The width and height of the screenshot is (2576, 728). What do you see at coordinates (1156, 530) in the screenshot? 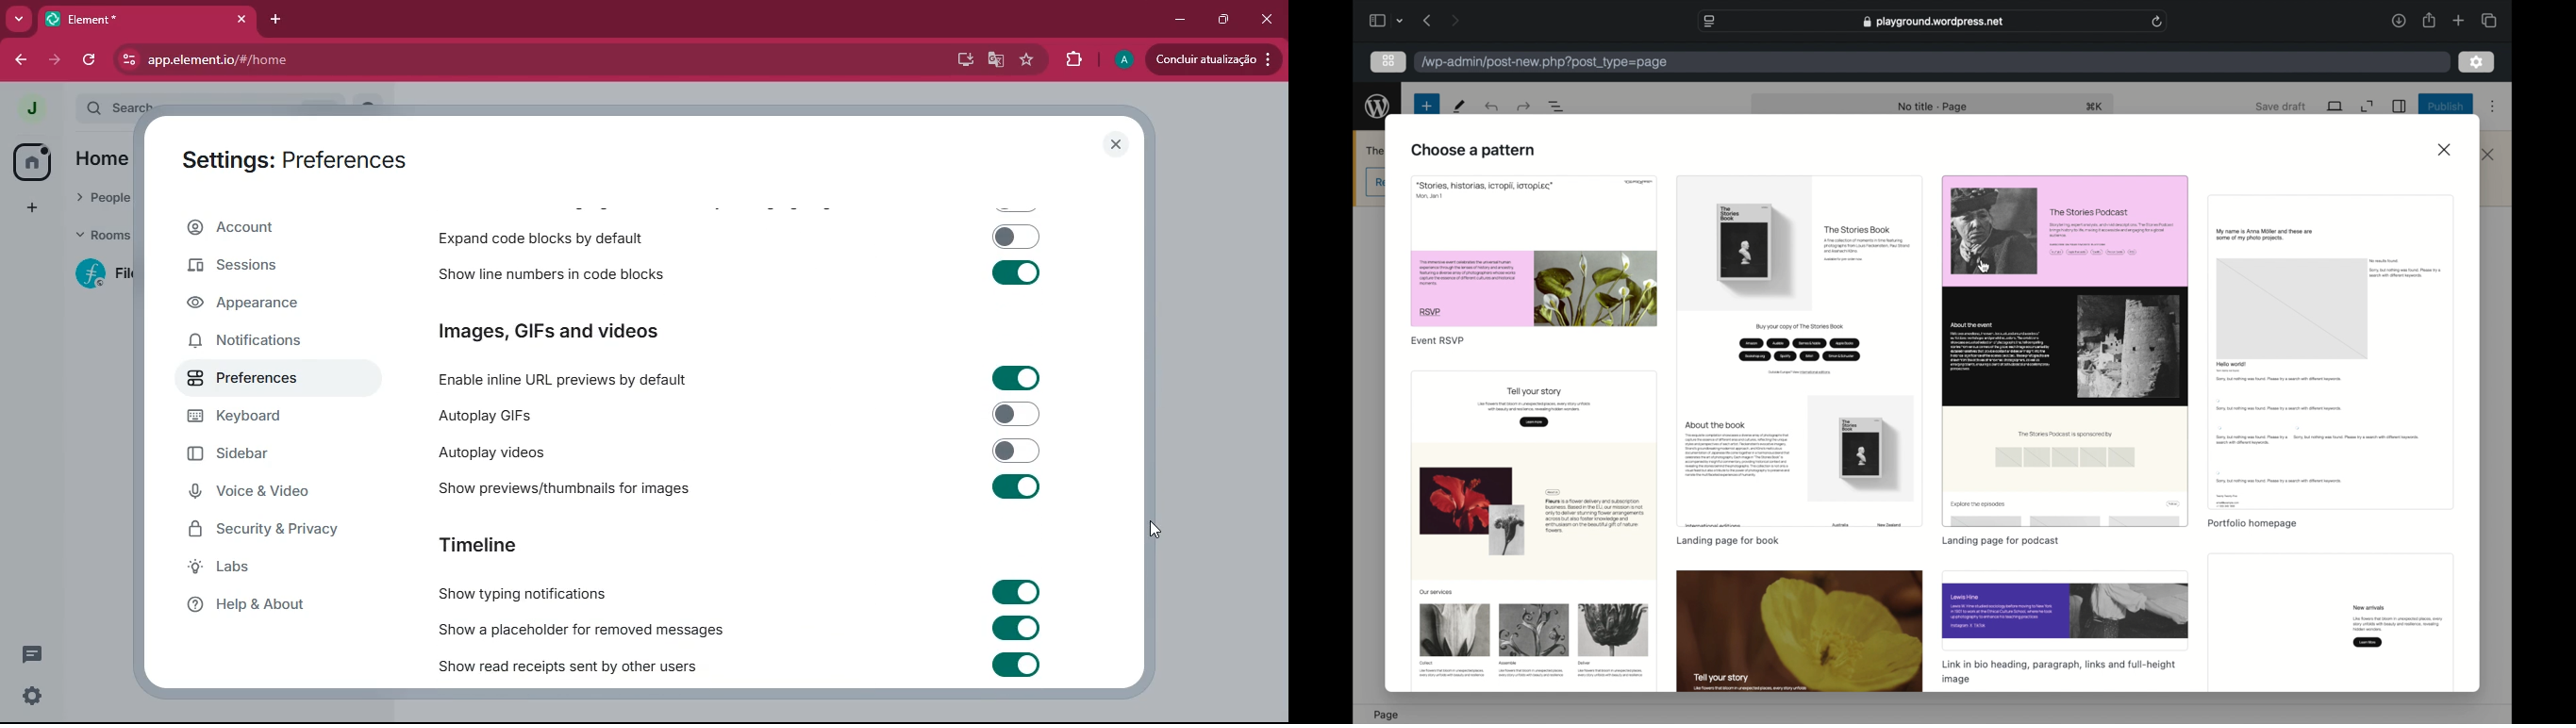
I see `drag to` at bounding box center [1156, 530].